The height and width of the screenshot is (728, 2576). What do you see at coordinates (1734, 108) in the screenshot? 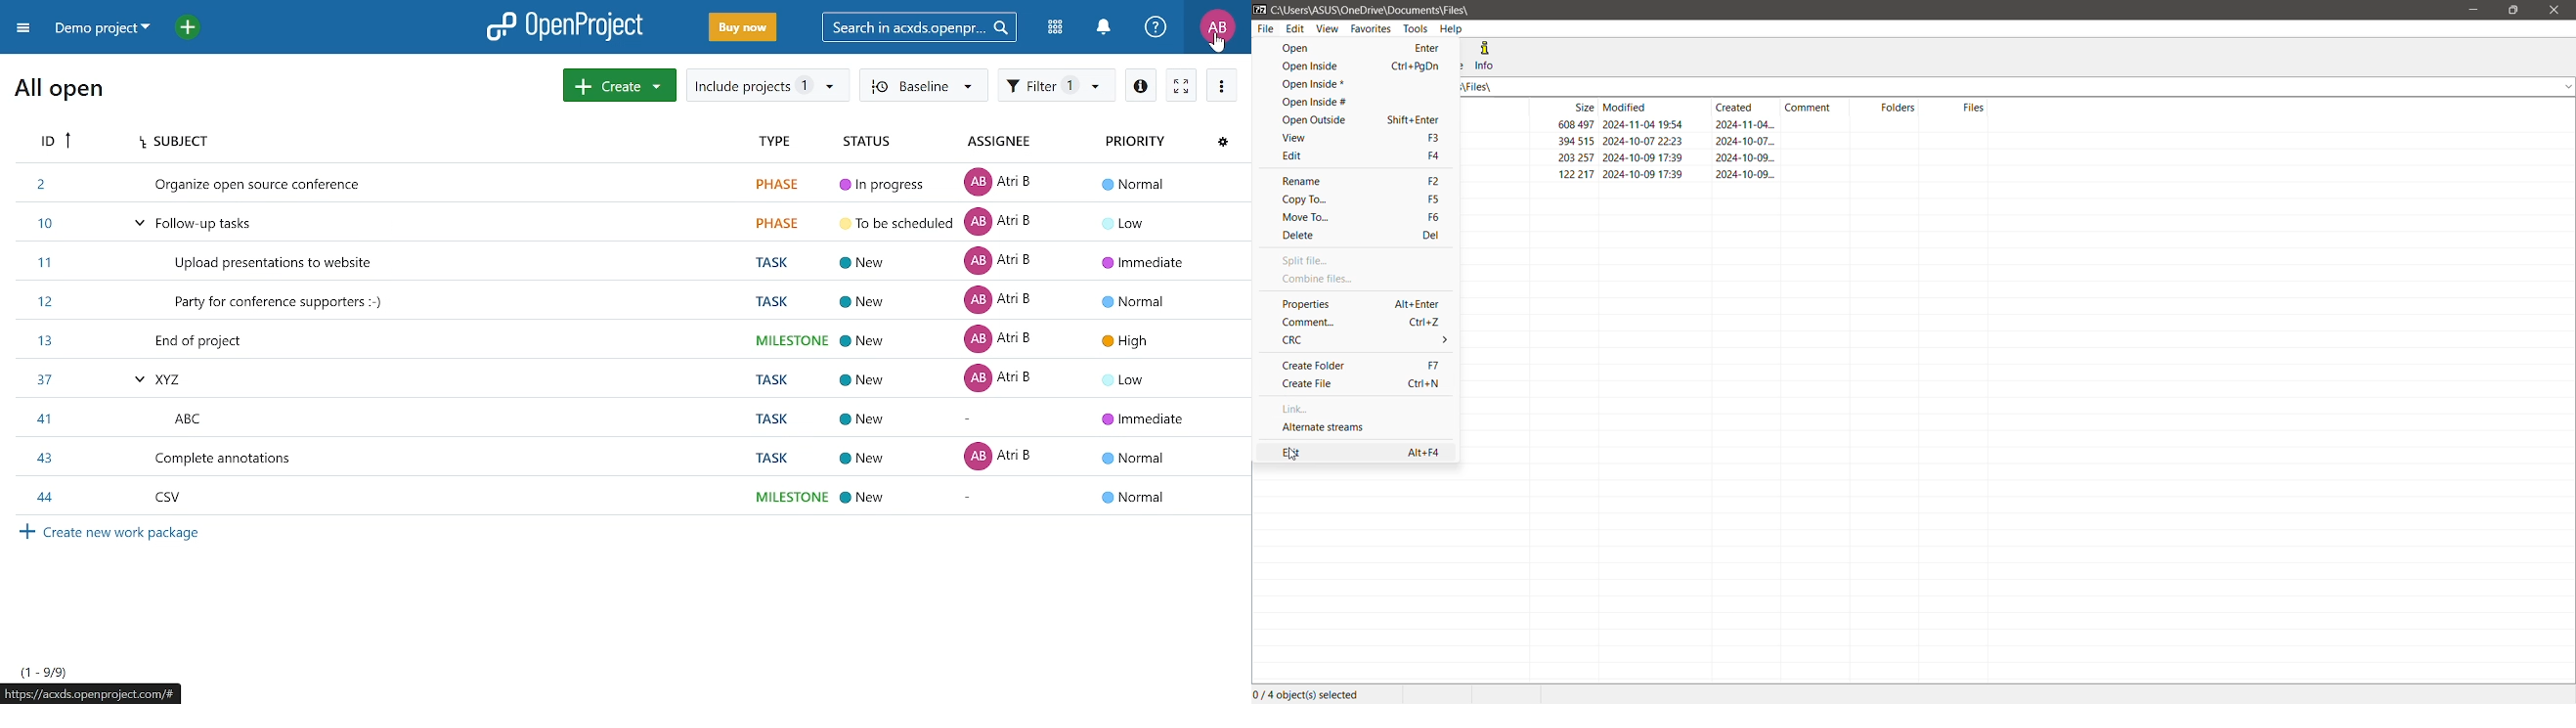
I see `Created` at bounding box center [1734, 108].